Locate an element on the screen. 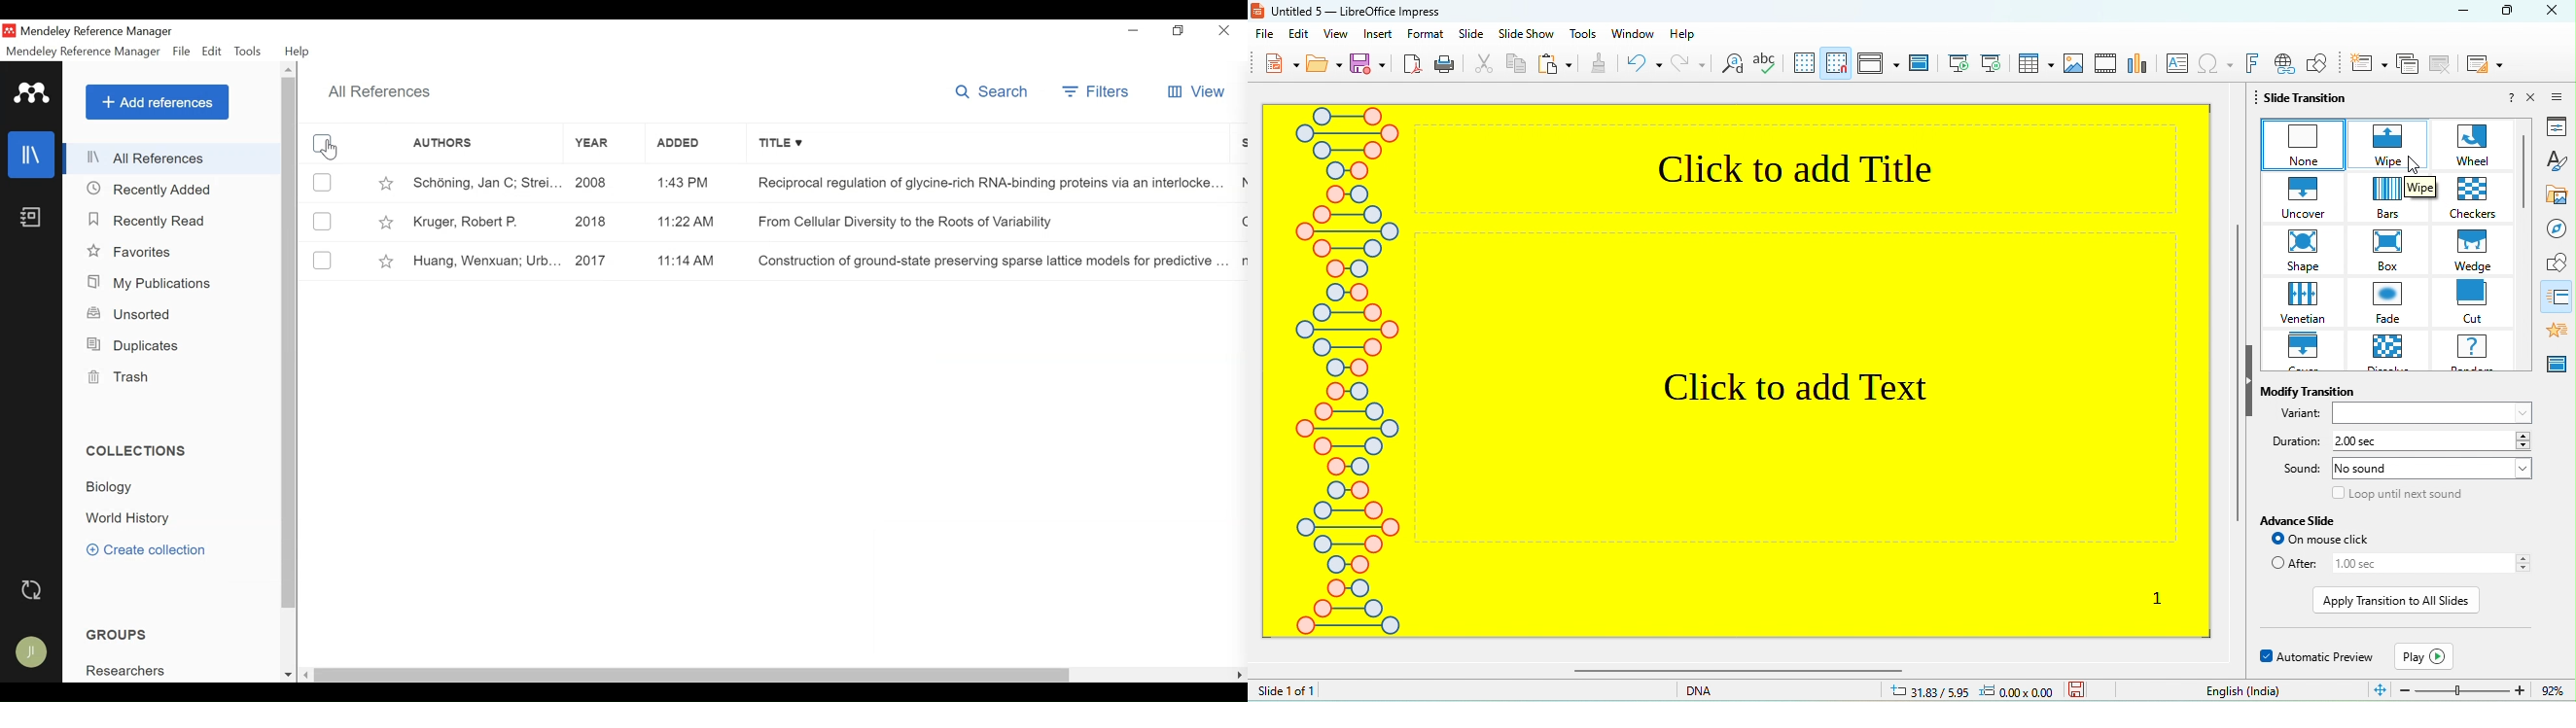 The height and width of the screenshot is (728, 2576). Scroll left is located at coordinates (327, 675).